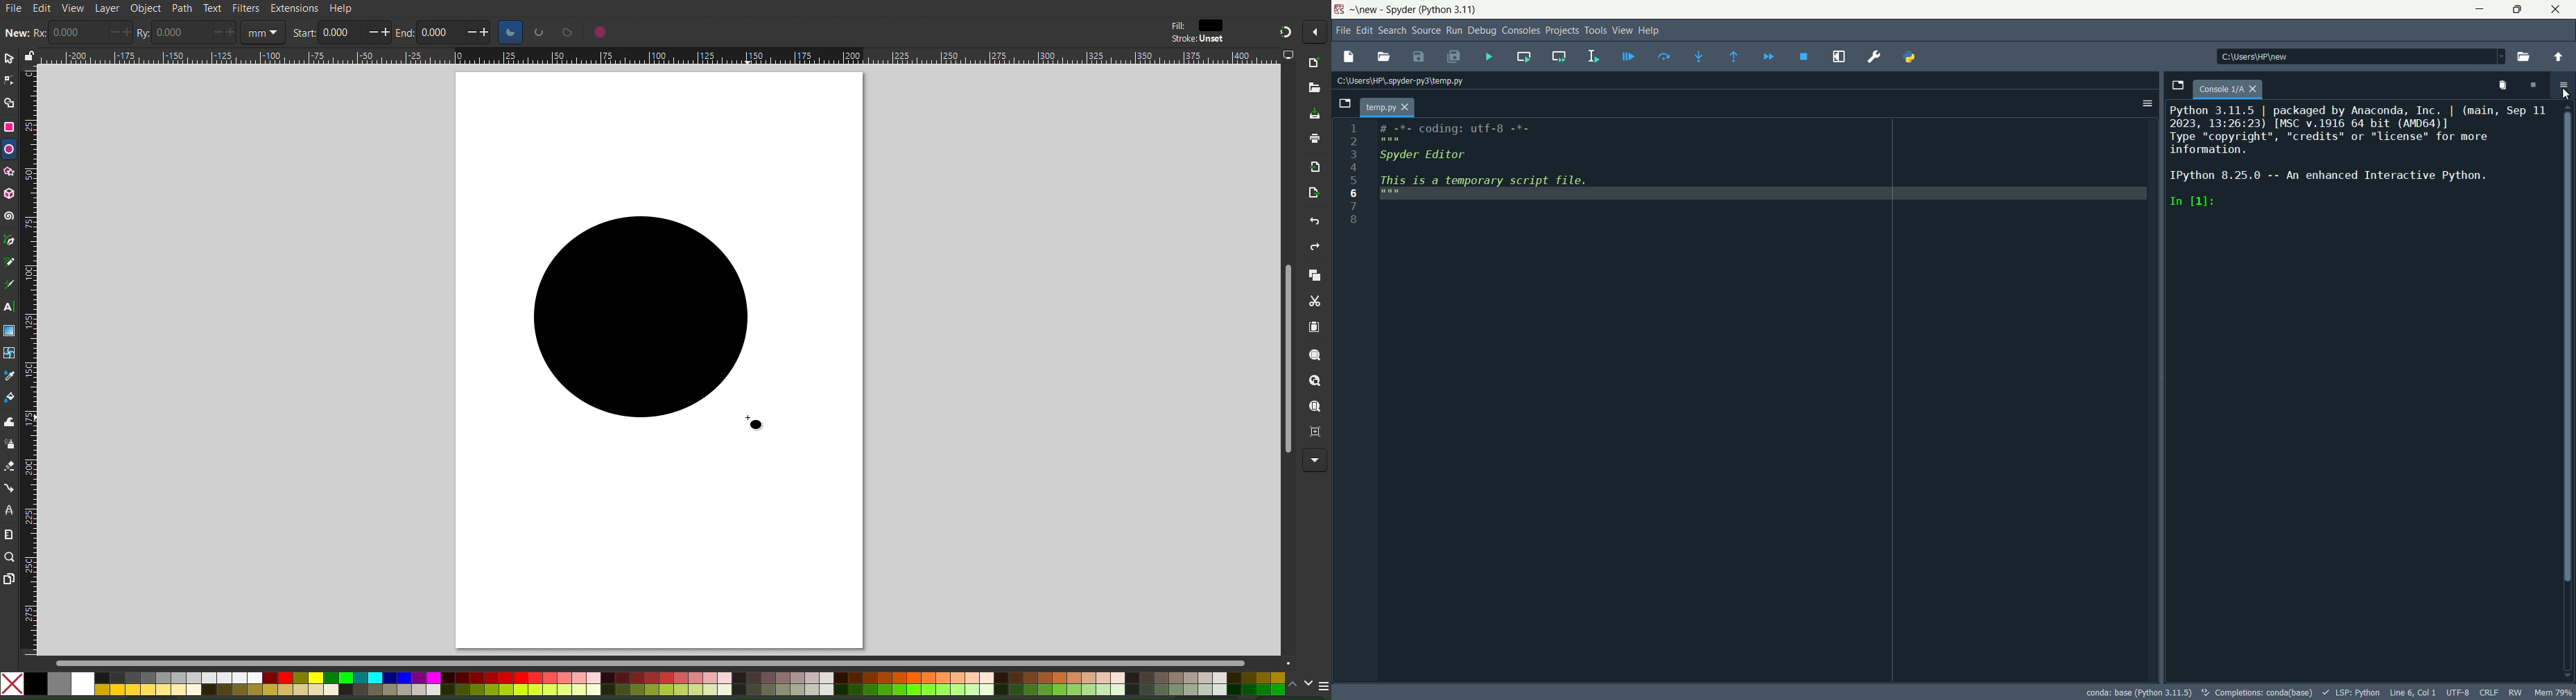 This screenshot has width=2576, height=700. What do you see at coordinates (9, 489) in the screenshot?
I see `Connection` at bounding box center [9, 489].